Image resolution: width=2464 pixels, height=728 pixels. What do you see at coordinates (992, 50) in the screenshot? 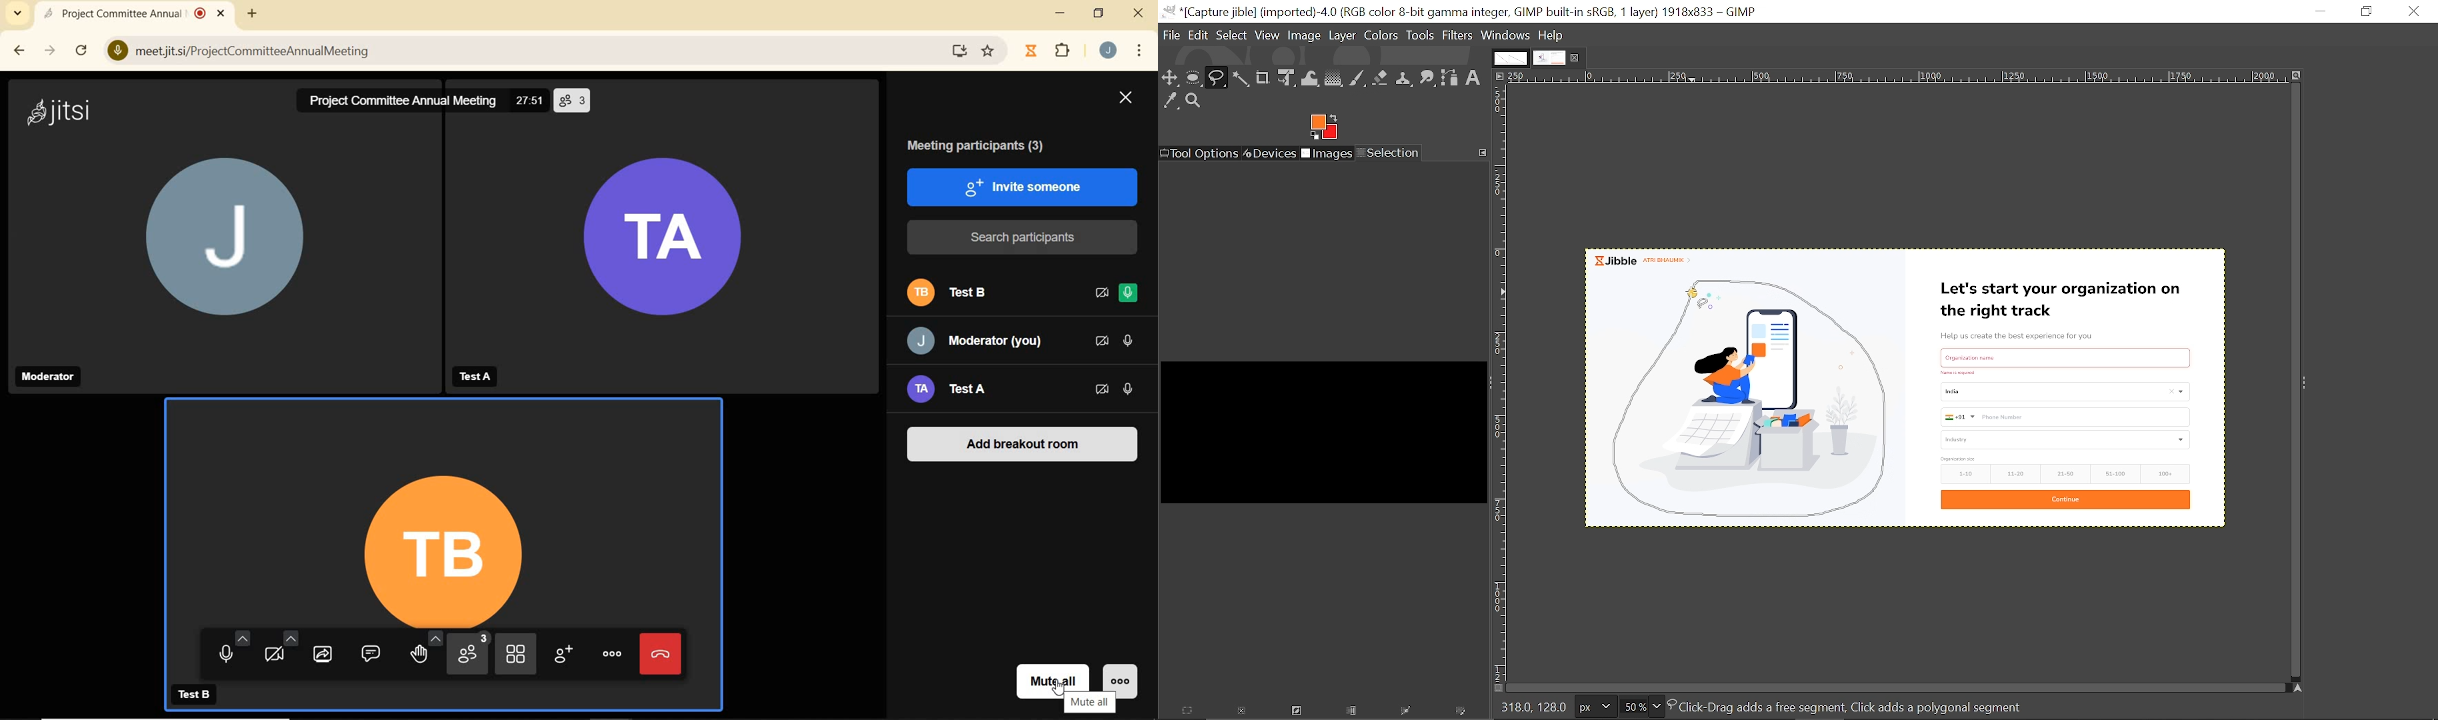
I see `Favorites` at bounding box center [992, 50].